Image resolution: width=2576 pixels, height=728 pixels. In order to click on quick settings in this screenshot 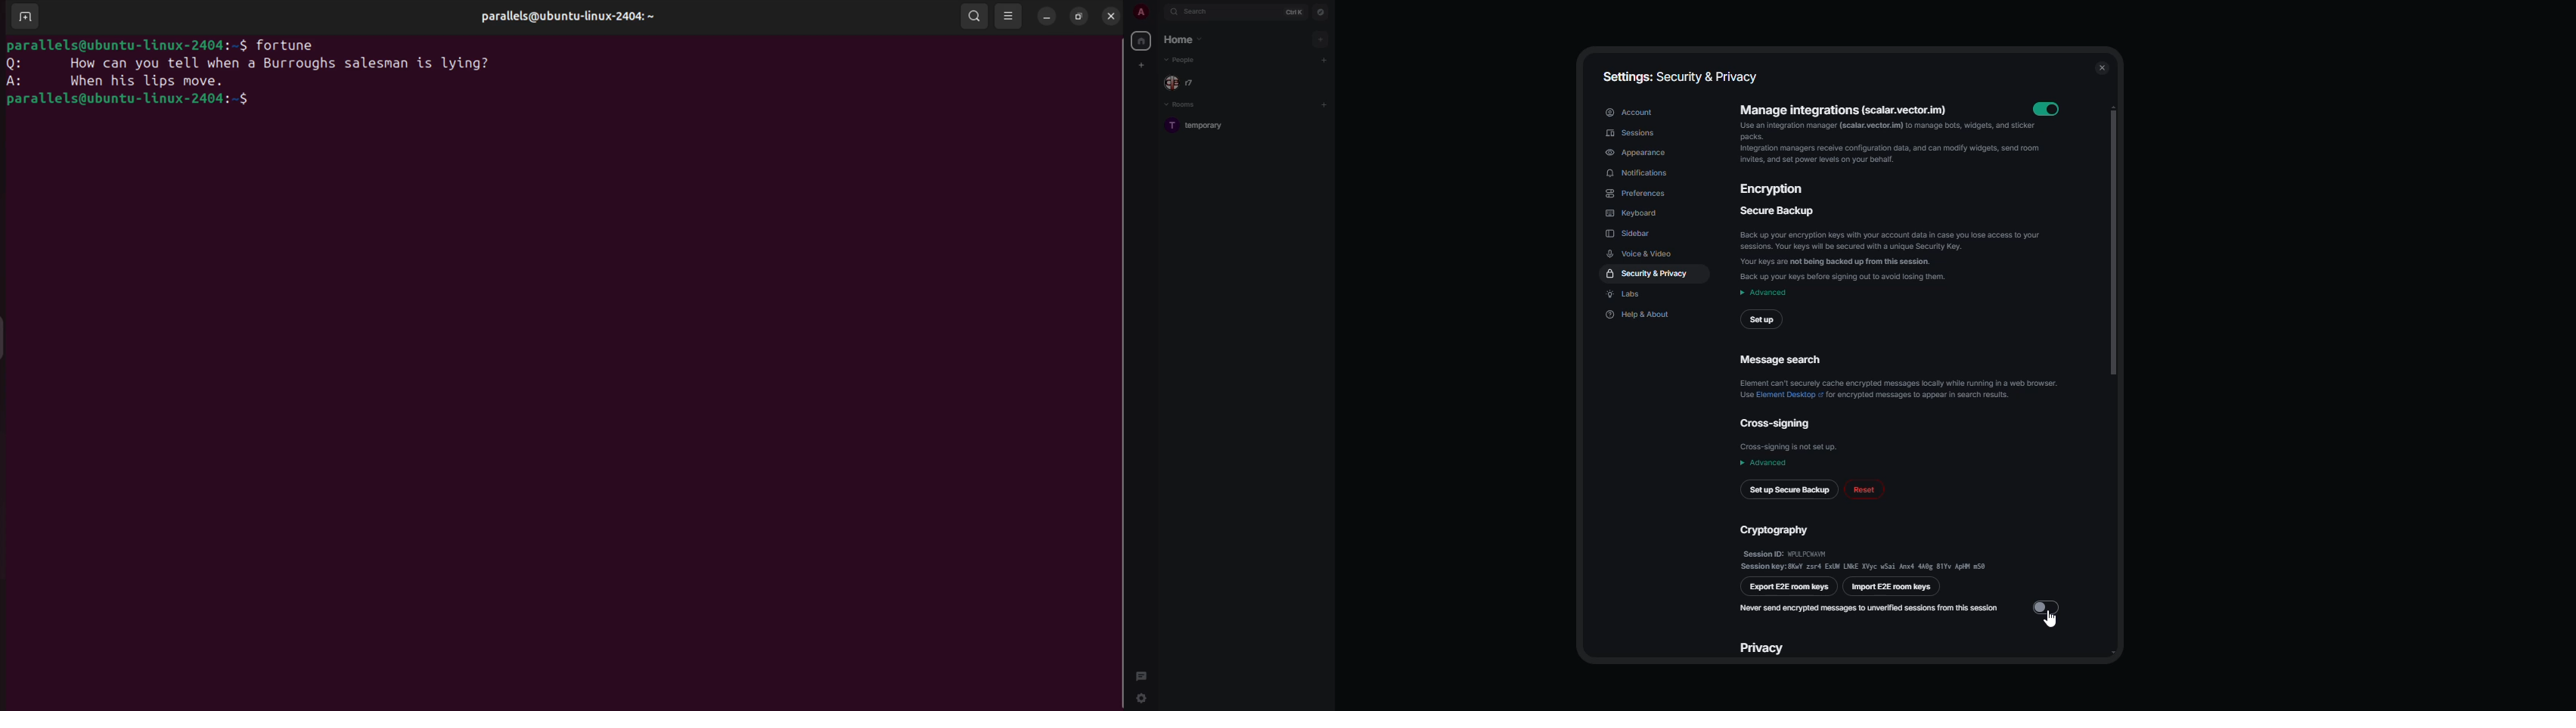, I will do `click(1142, 700)`.